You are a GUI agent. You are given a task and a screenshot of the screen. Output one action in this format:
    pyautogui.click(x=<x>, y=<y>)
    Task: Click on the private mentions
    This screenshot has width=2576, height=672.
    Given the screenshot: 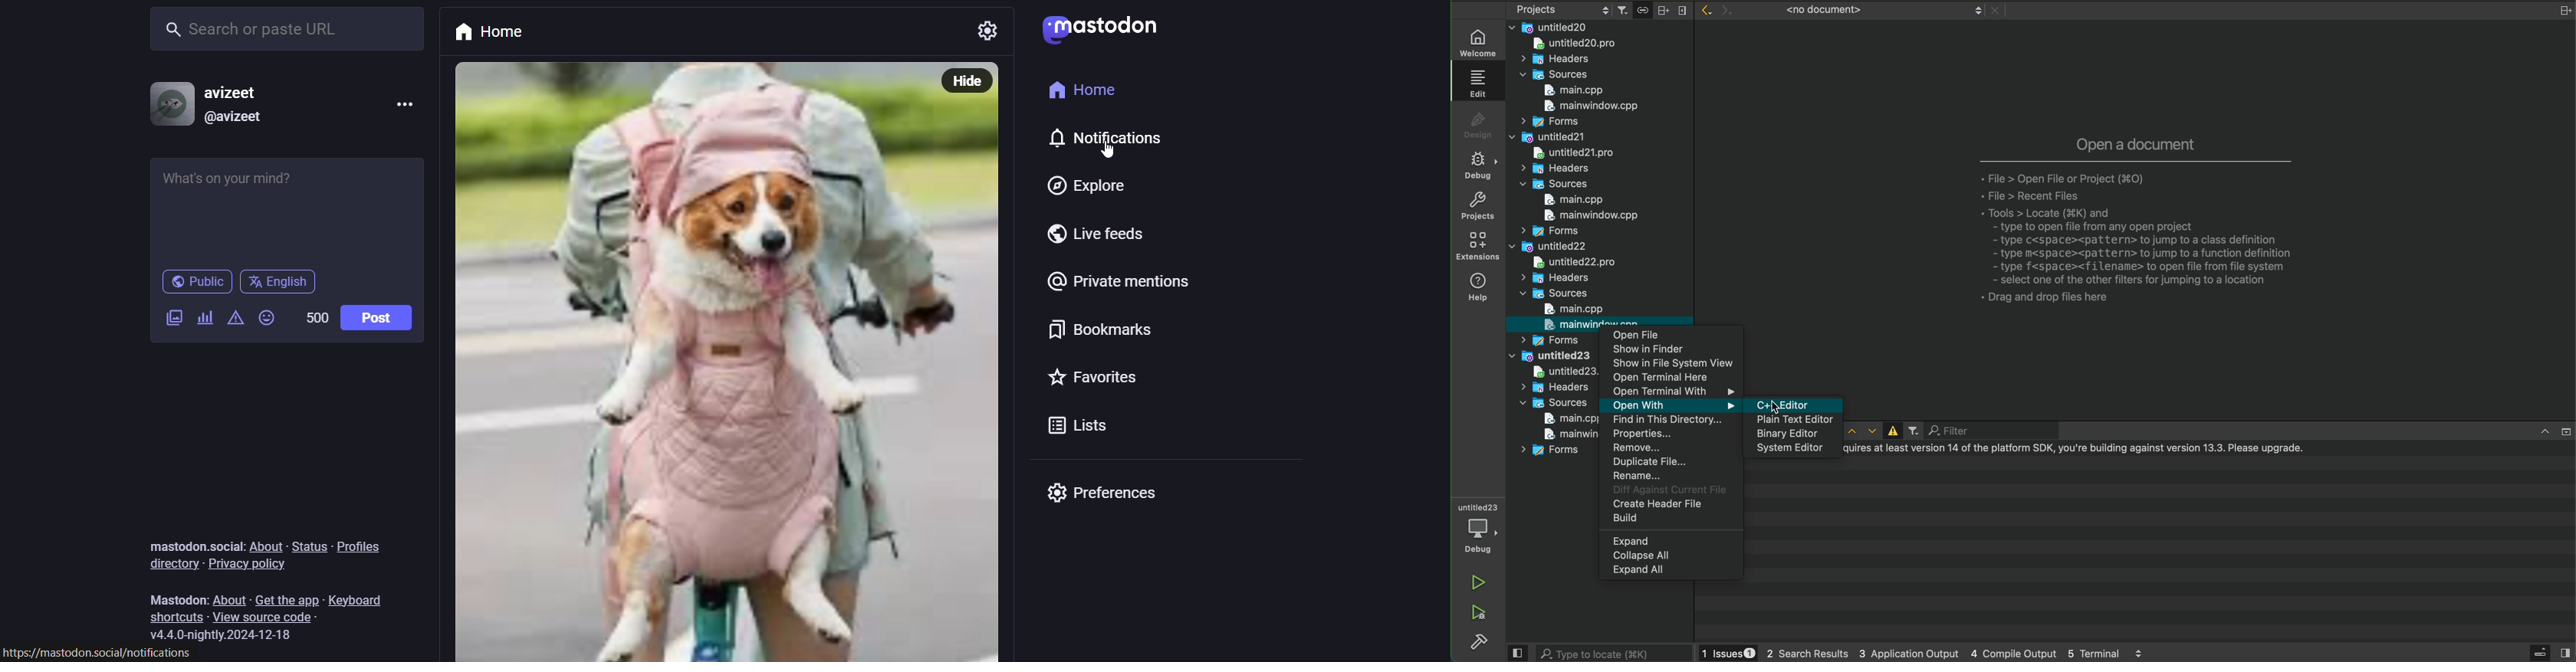 What is the action you would take?
    pyautogui.click(x=1122, y=285)
    